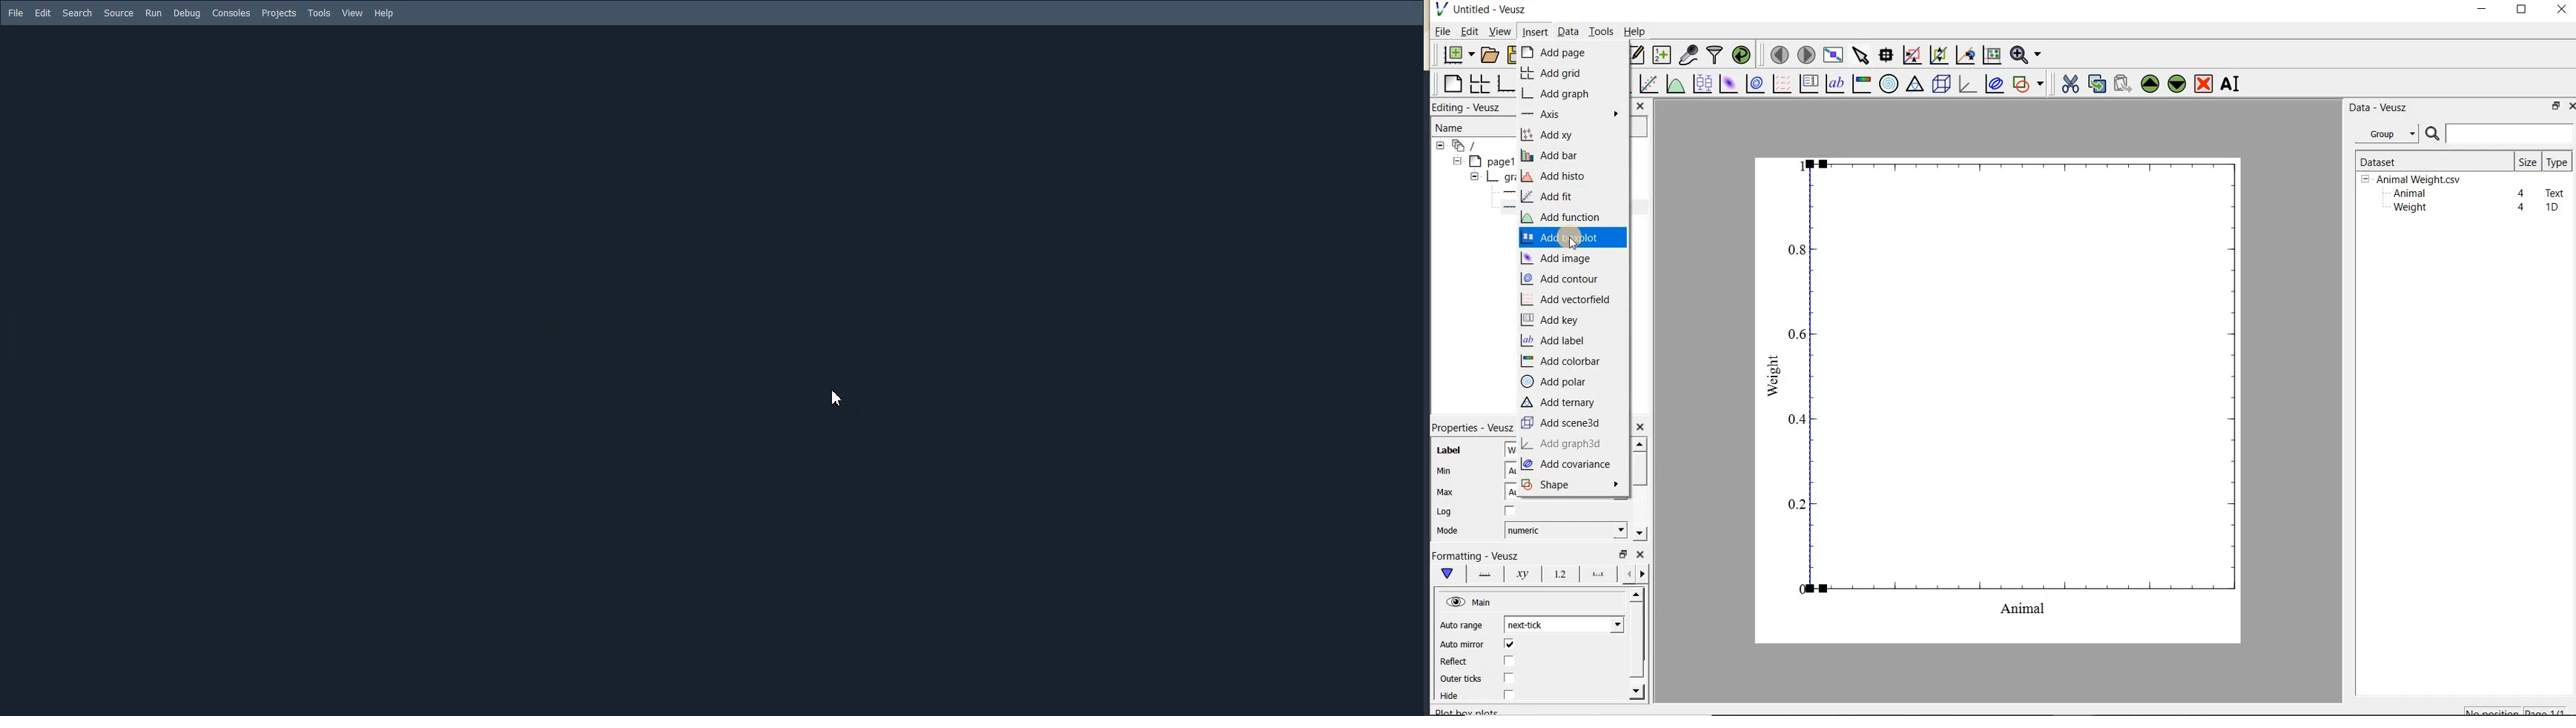 Image resolution: width=2576 pixels, height=728 pixels. What do you see at coordinates (1455, 55) in the screenshot?
I see `new document` at bounding box center [1455, 55].